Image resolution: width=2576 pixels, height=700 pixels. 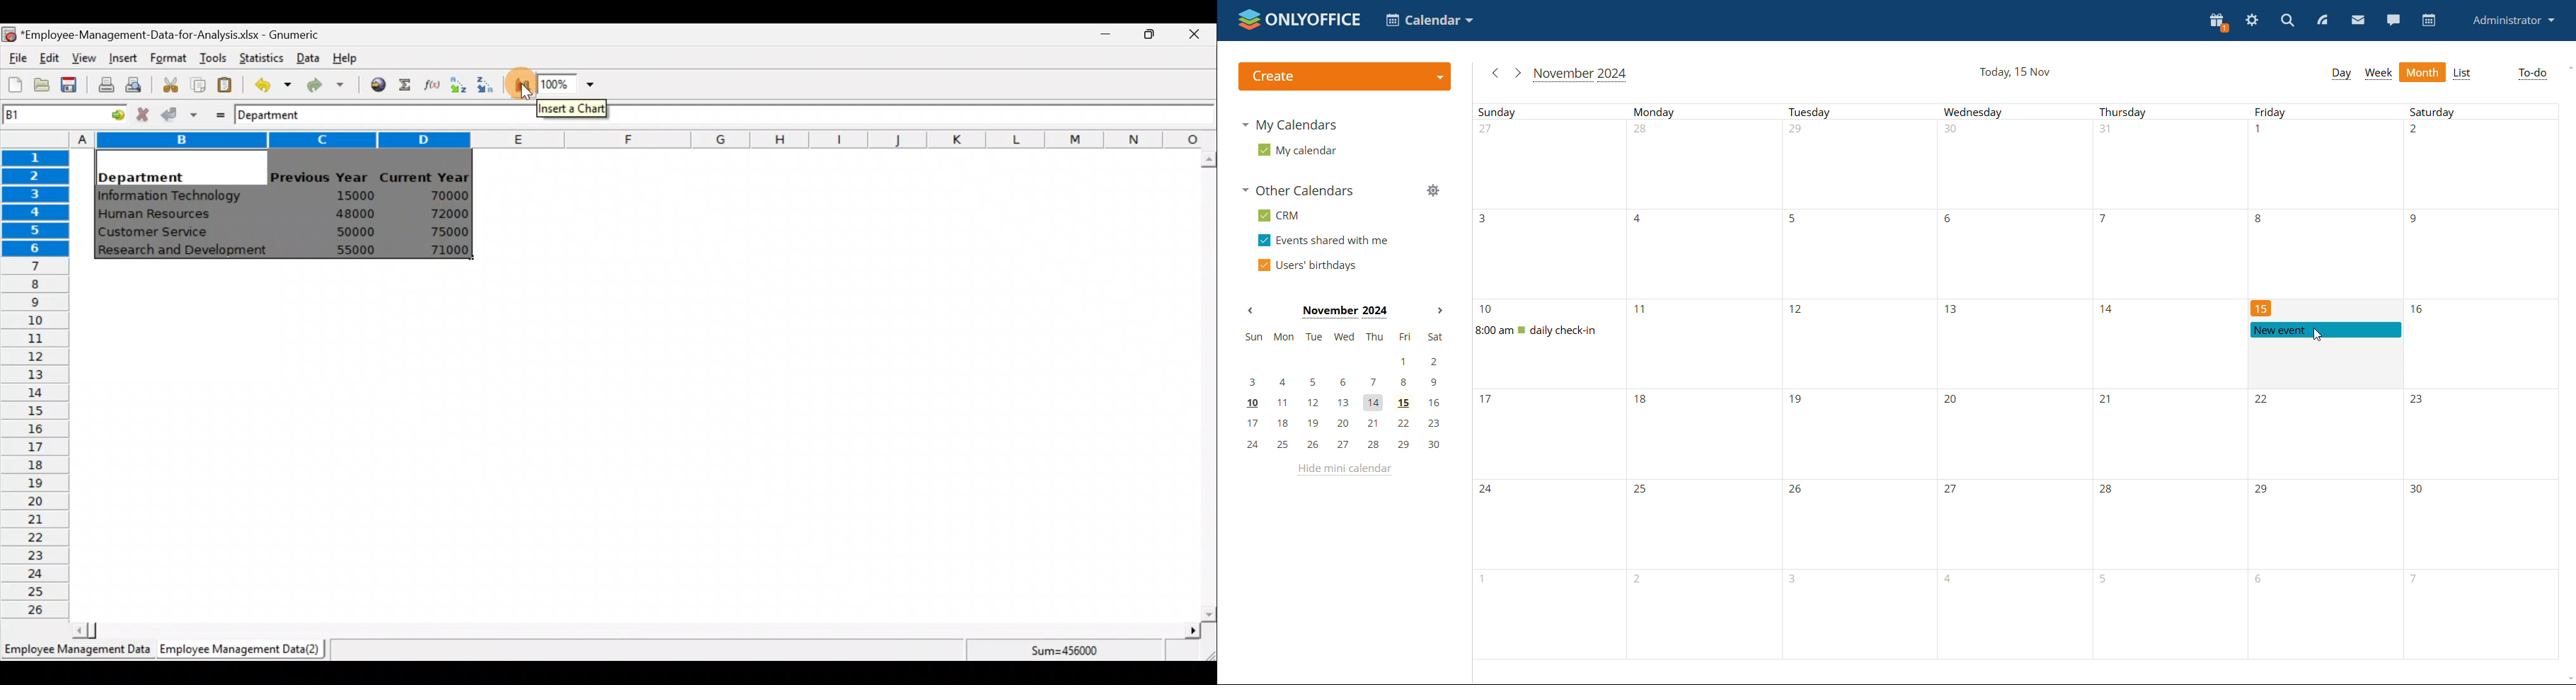 What do you see at coordinates (266, 82) in the screenshot?
I see `Undo last action` at bounding box center [266, 82].